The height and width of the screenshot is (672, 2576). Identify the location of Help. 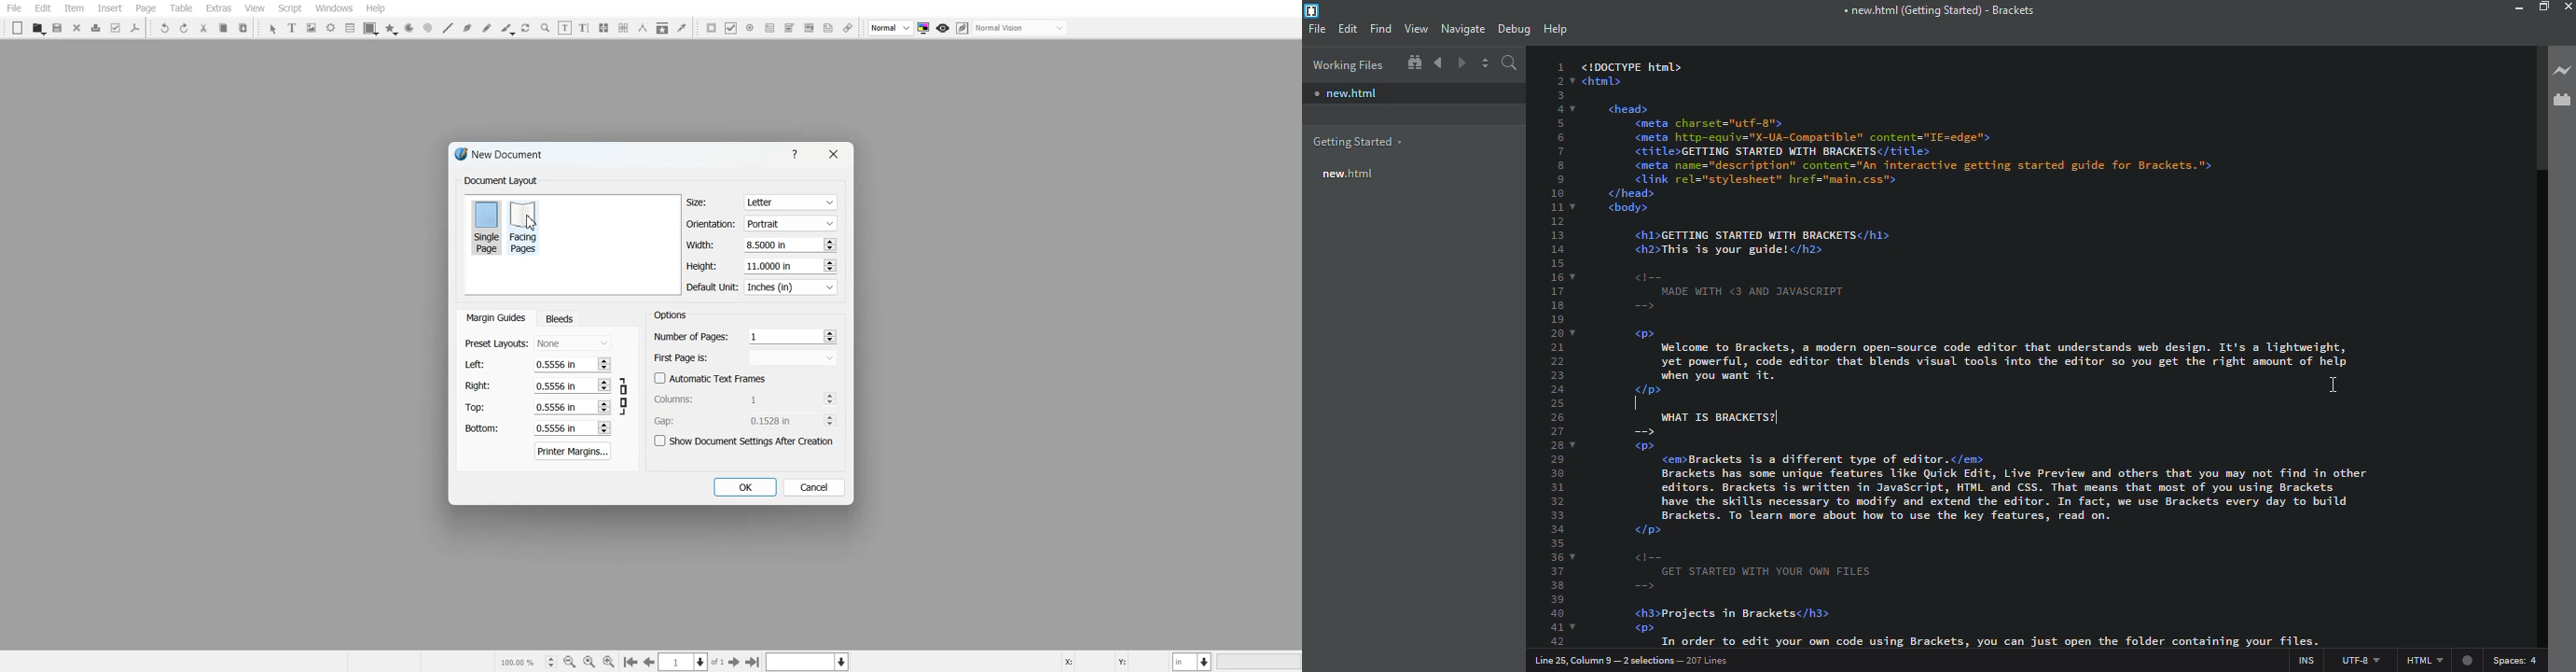
(798, 153).